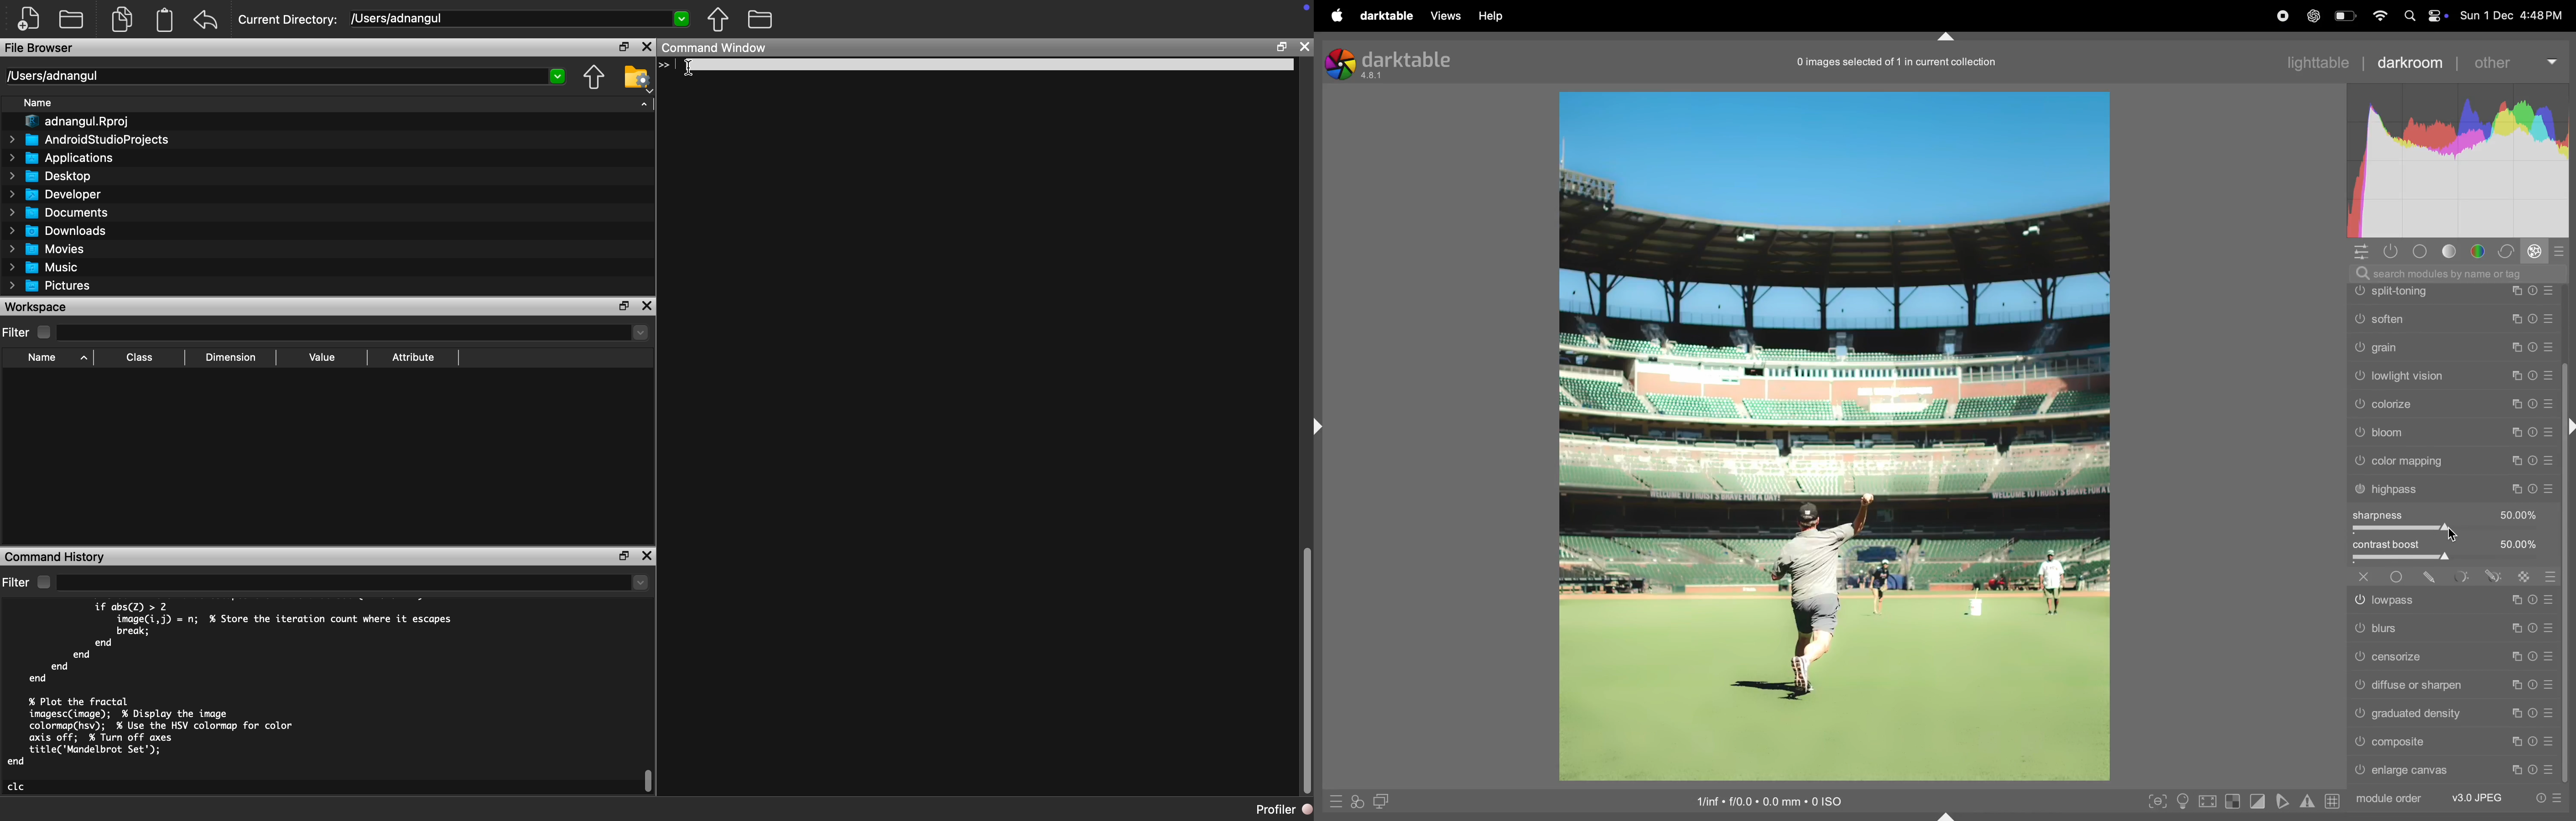 This screenshot has height=840, width=2576. Describe the element at coordinates (2452, 627) in the screenshot. I see `blurs` at that location.